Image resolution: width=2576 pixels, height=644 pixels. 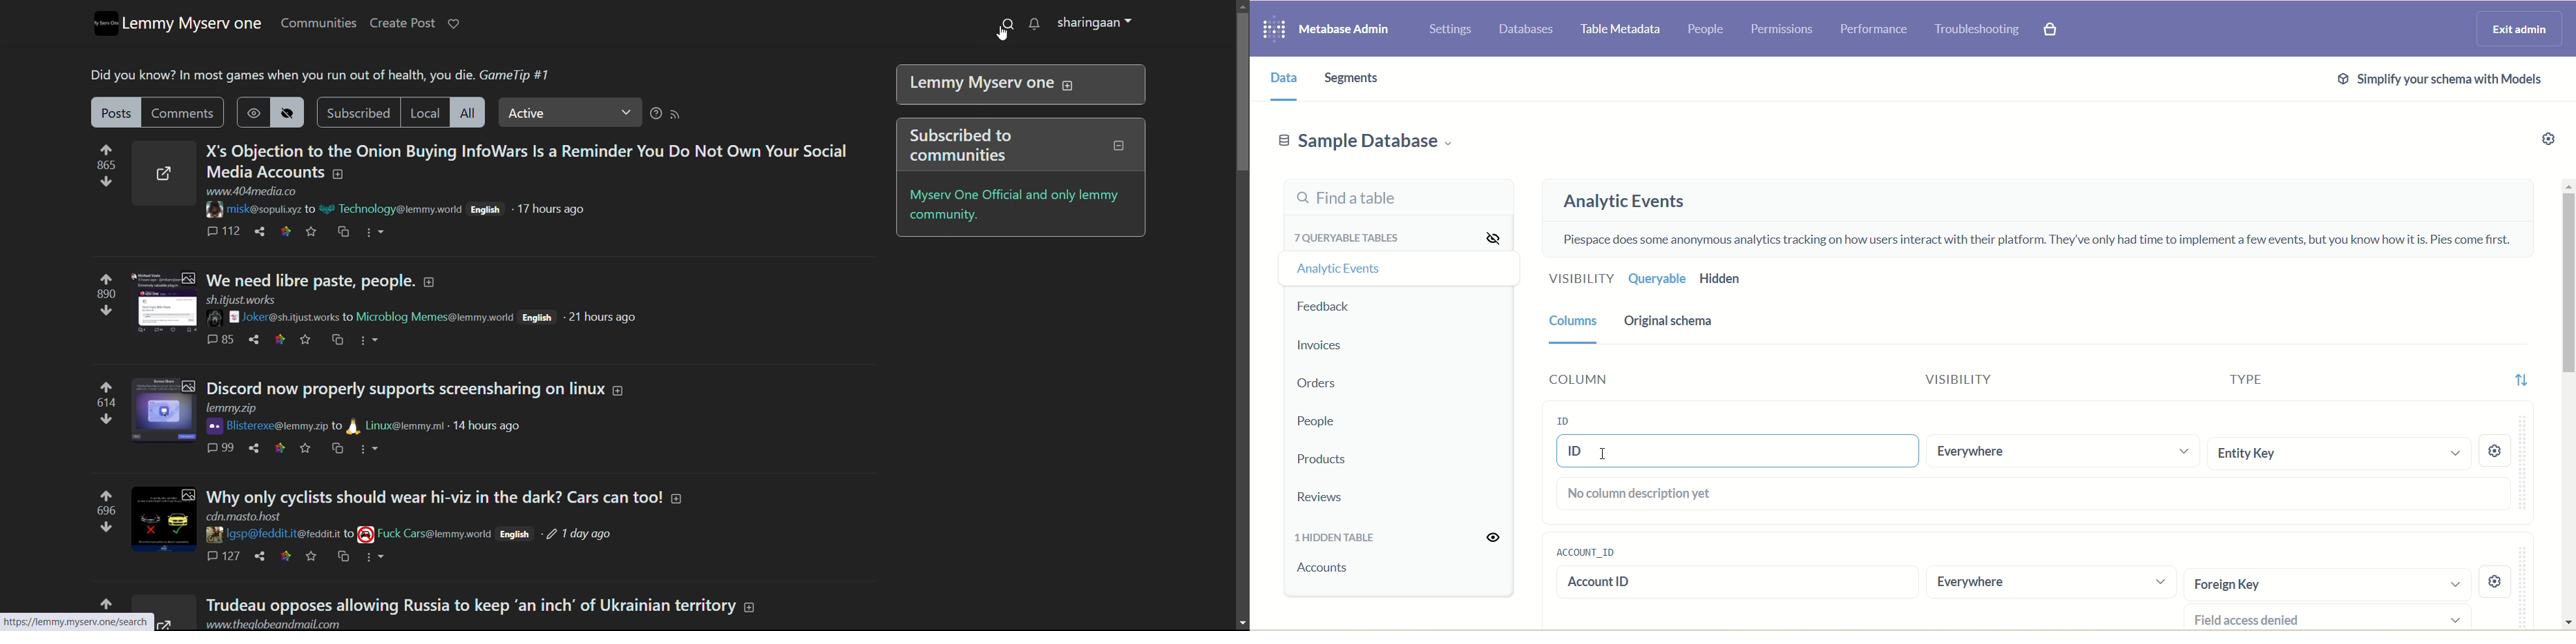 What do you see at coordinates (2036, 240) in the screenshot?
I see `Piespace does some anonymous analytics tracking on how users interact with their platform. They've only had time to implement a few events, but you know how it is. Pies come first.` at bounding box center [2036, 240].